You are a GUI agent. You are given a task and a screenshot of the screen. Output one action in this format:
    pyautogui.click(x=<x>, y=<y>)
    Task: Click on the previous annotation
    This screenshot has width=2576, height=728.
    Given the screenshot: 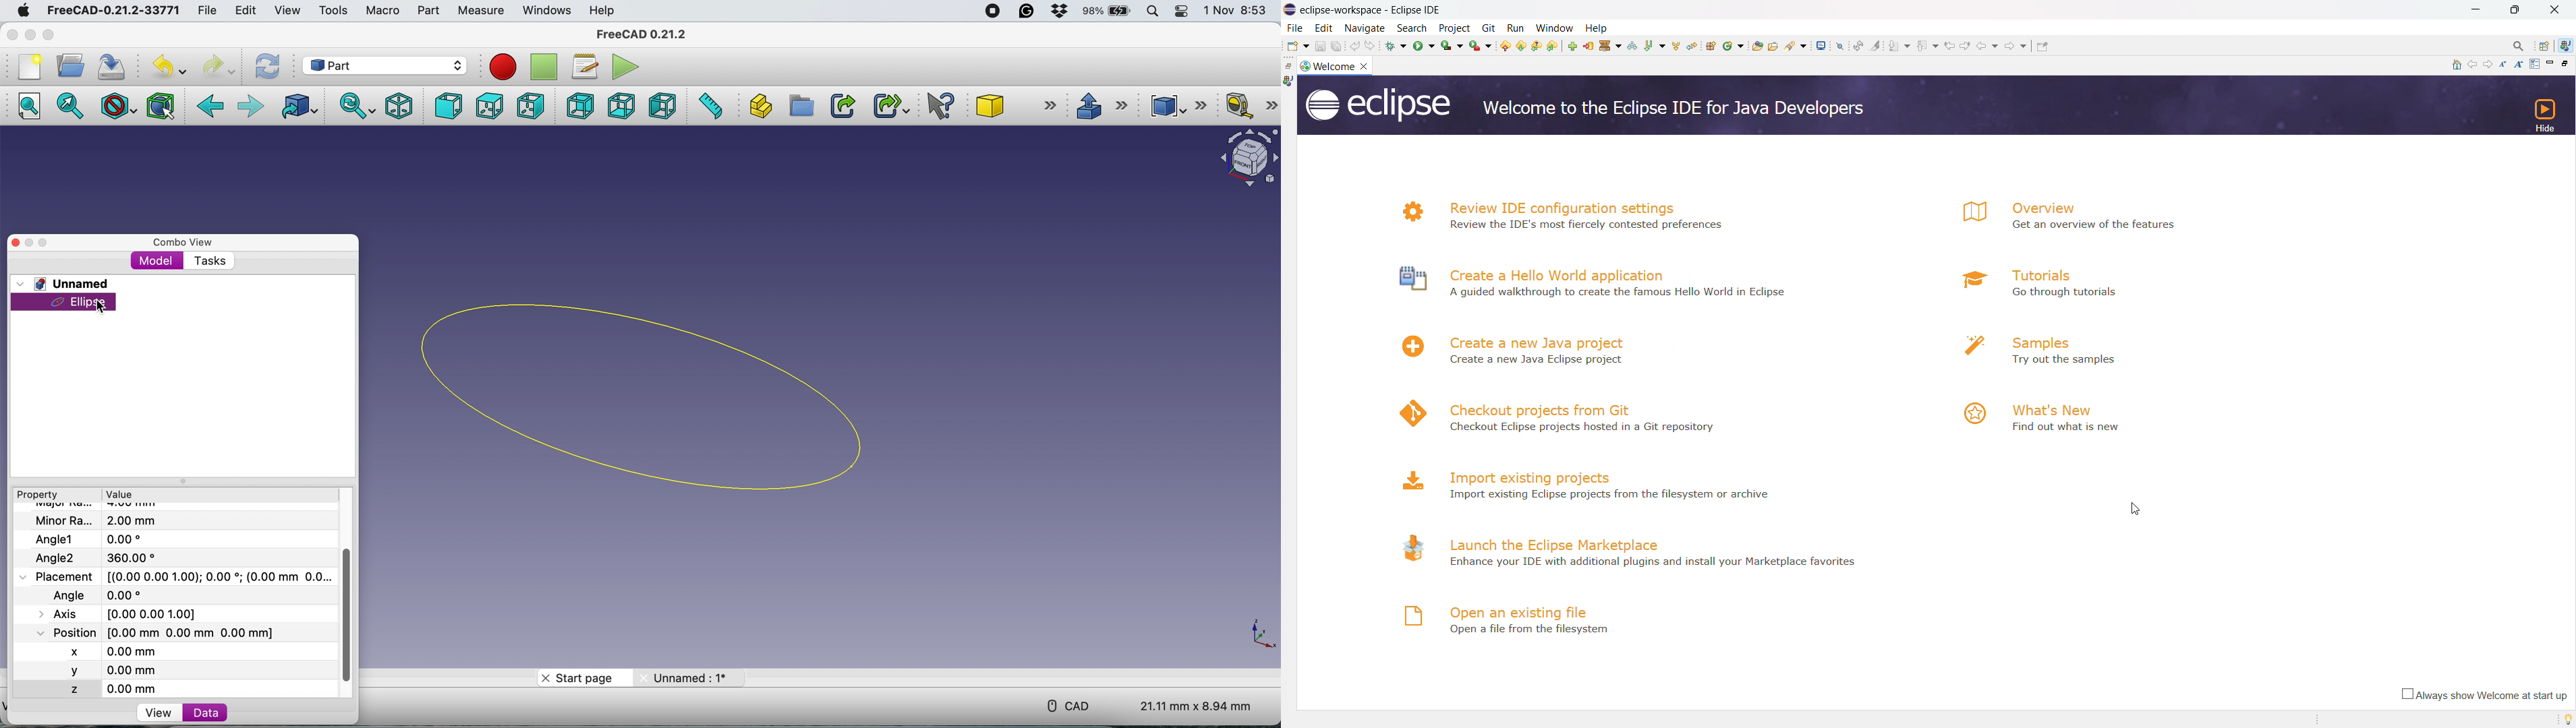 What is the action you would take?
    pyautogui.click(x=1927, y=47)
    